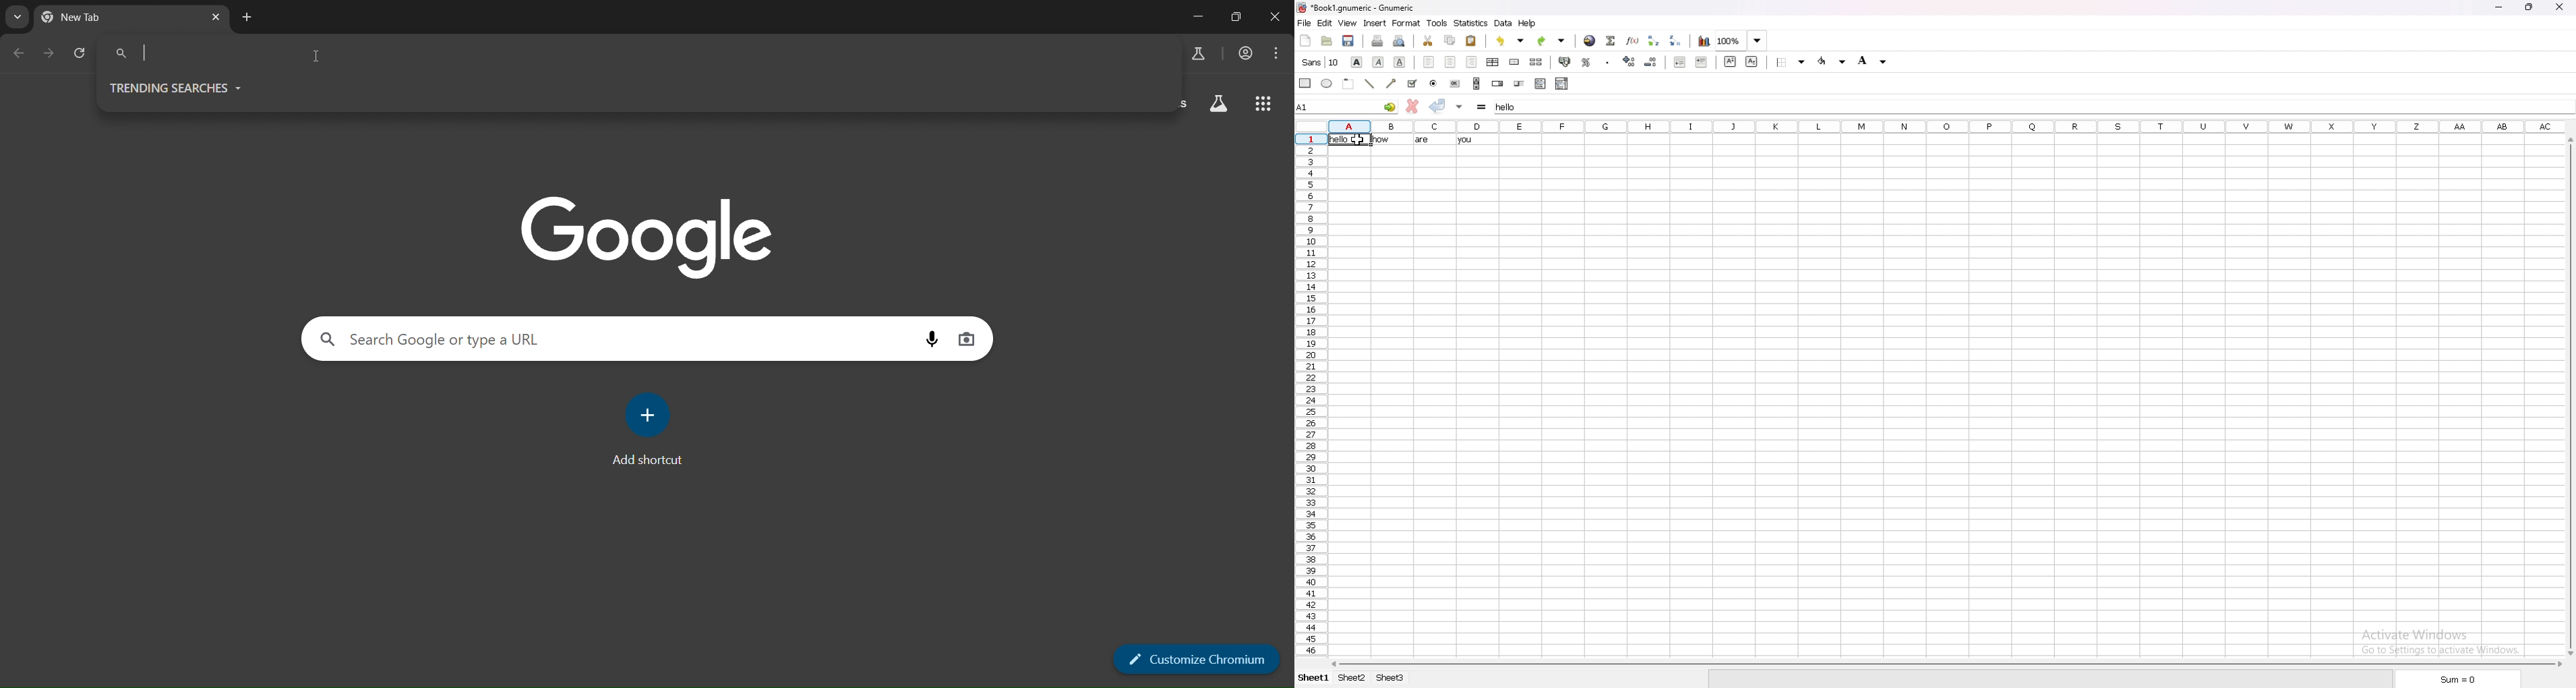 The image size is (2576, 700). I want to click on frame, so click(1348, 83).